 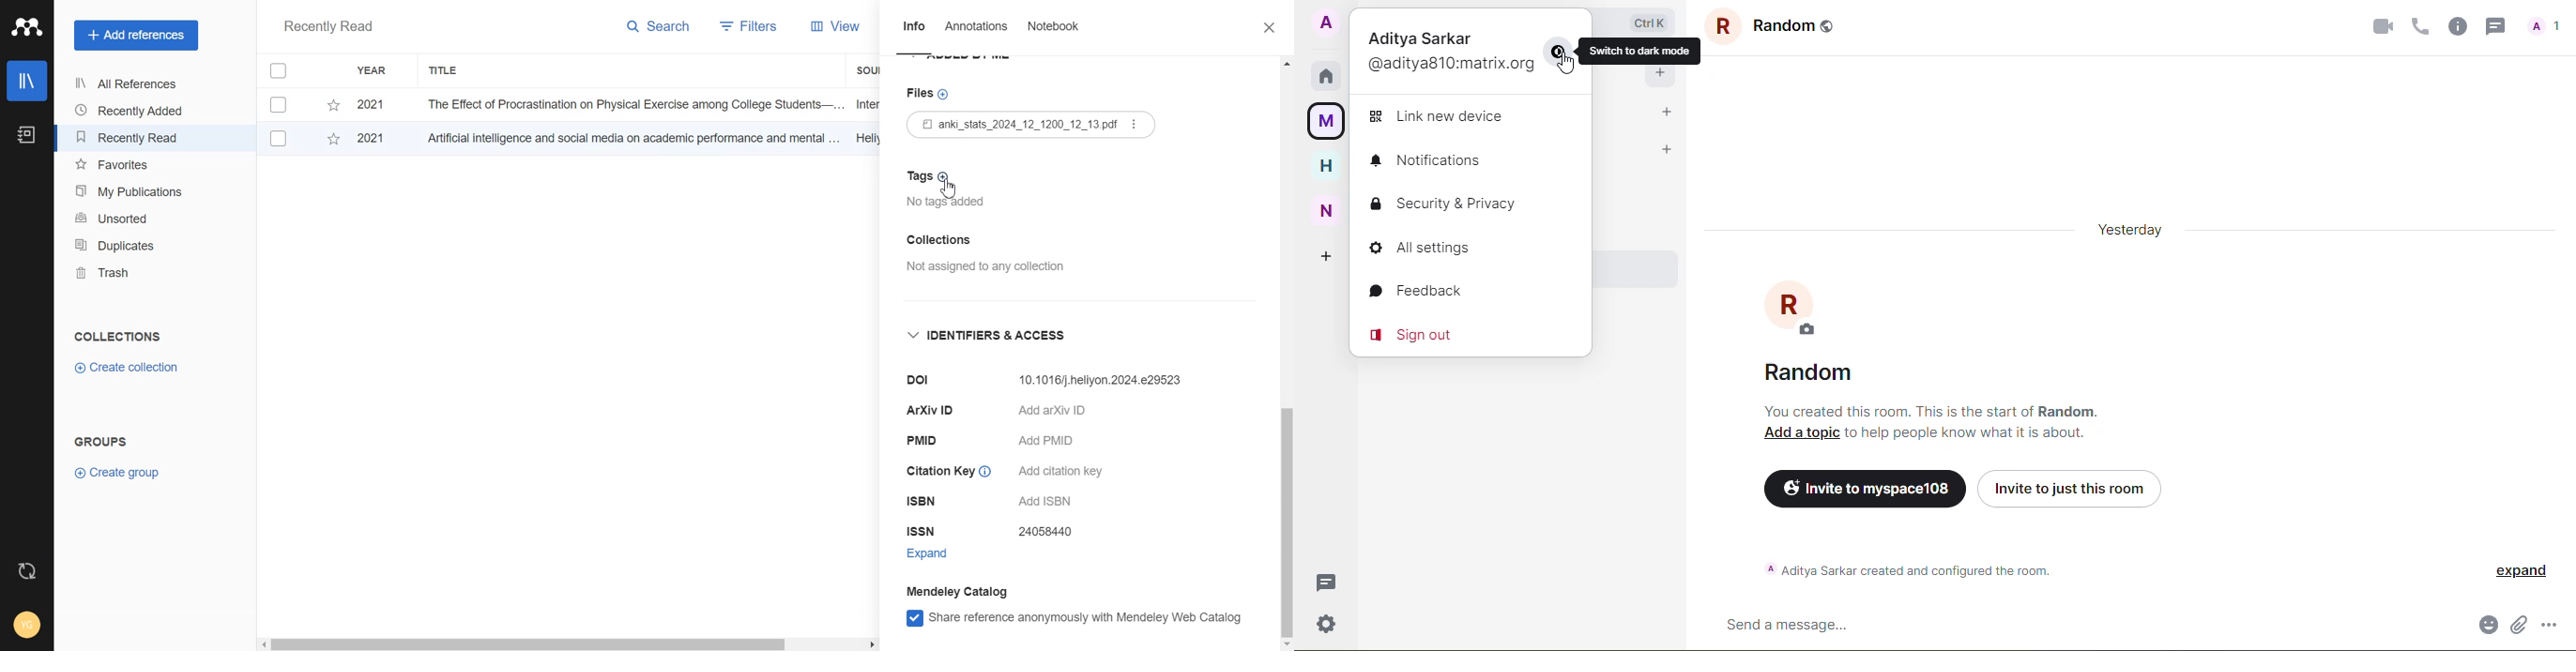 I want to click on Artificial intelligence and social media on academic performance and mental ..., so click(x=631, y=137).